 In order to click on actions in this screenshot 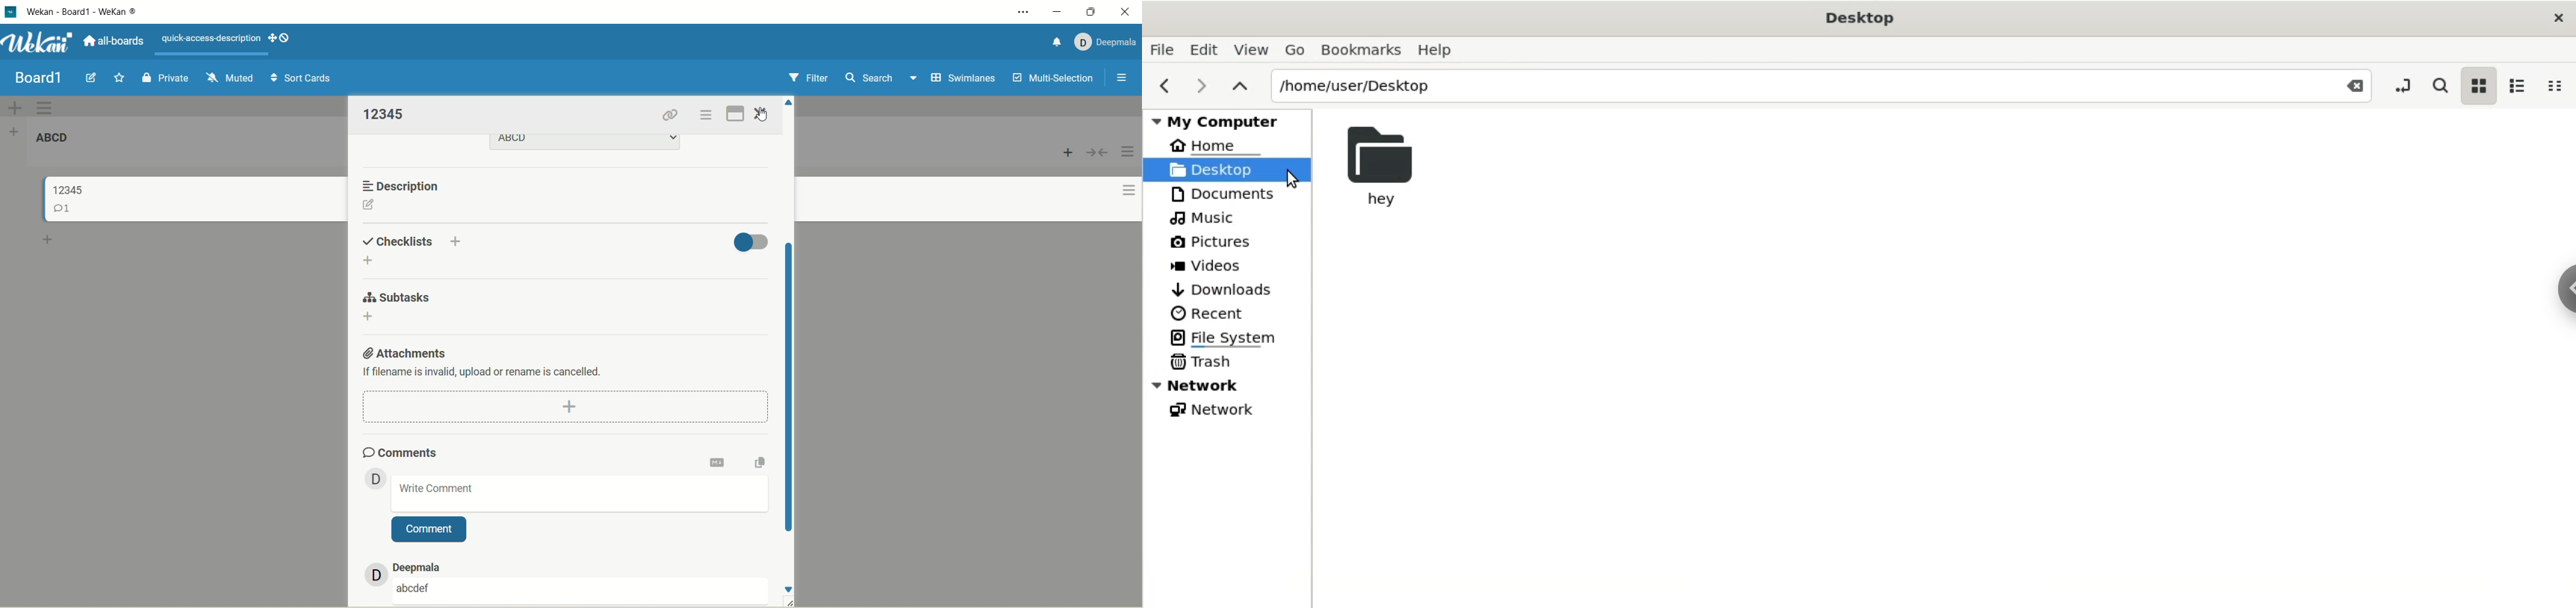, I will do `click(704, 117)`.